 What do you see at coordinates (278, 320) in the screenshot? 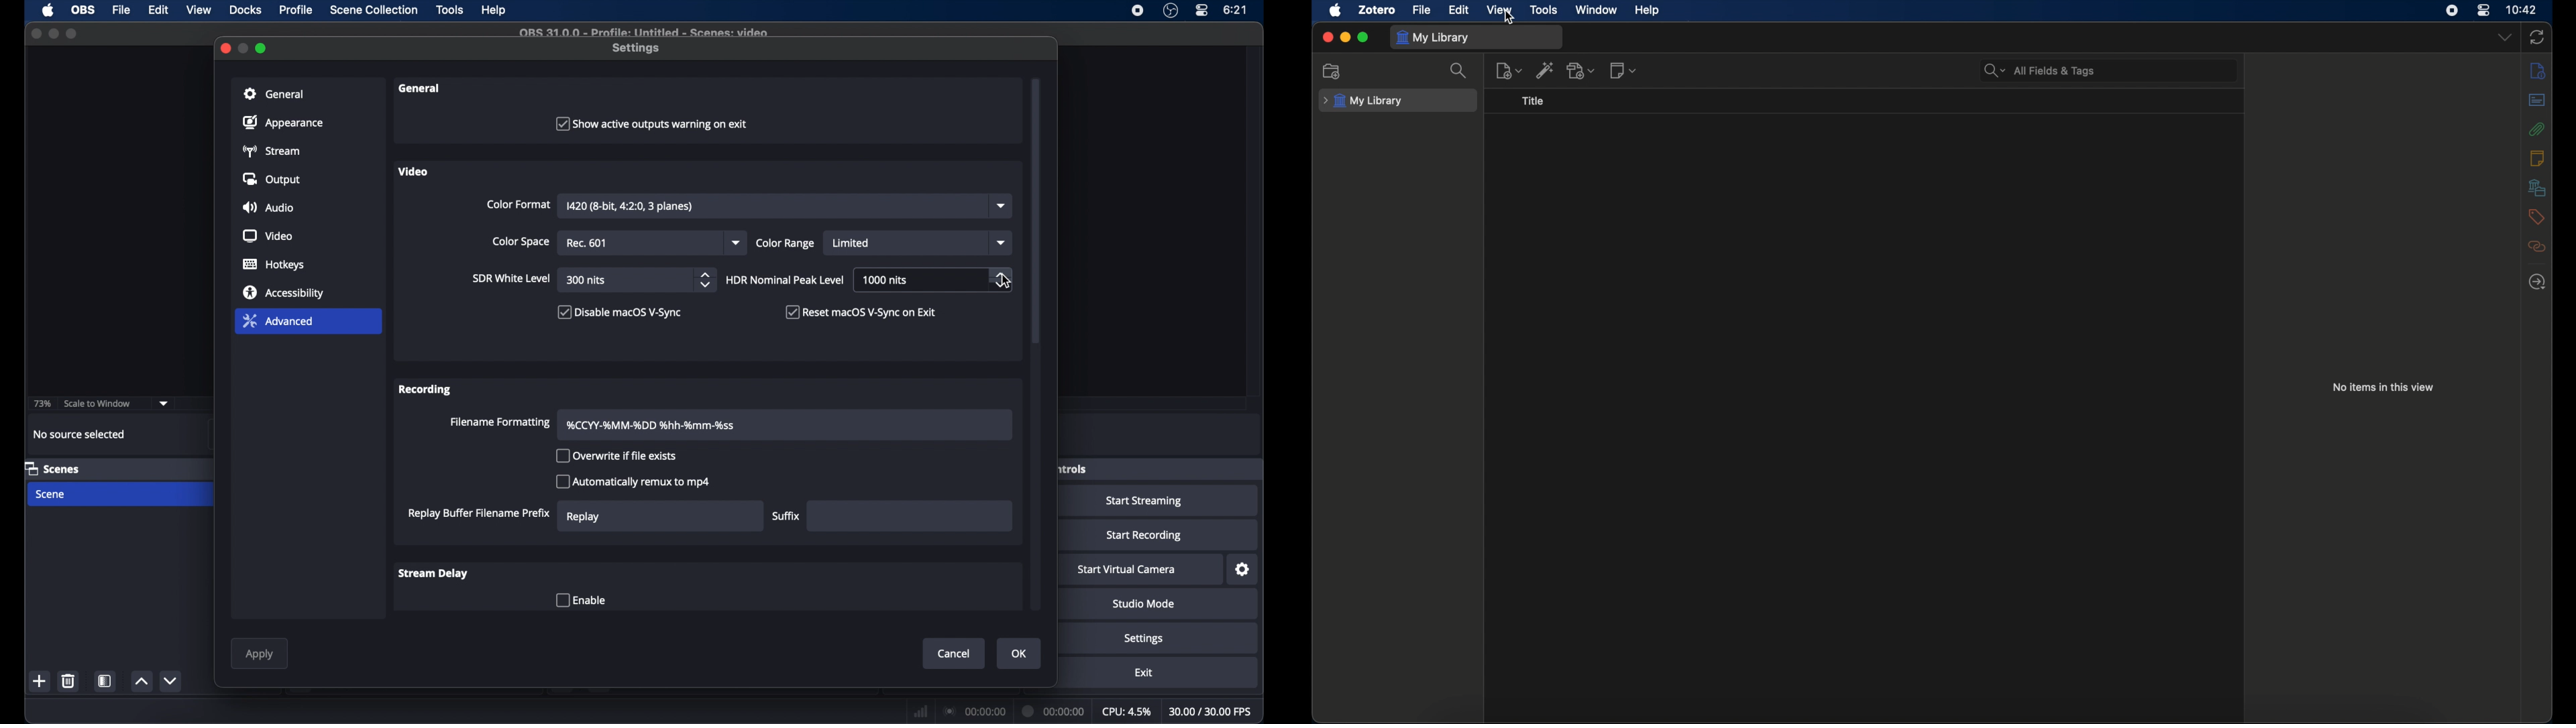
I see `advanced` at bounding box center [278, 320].